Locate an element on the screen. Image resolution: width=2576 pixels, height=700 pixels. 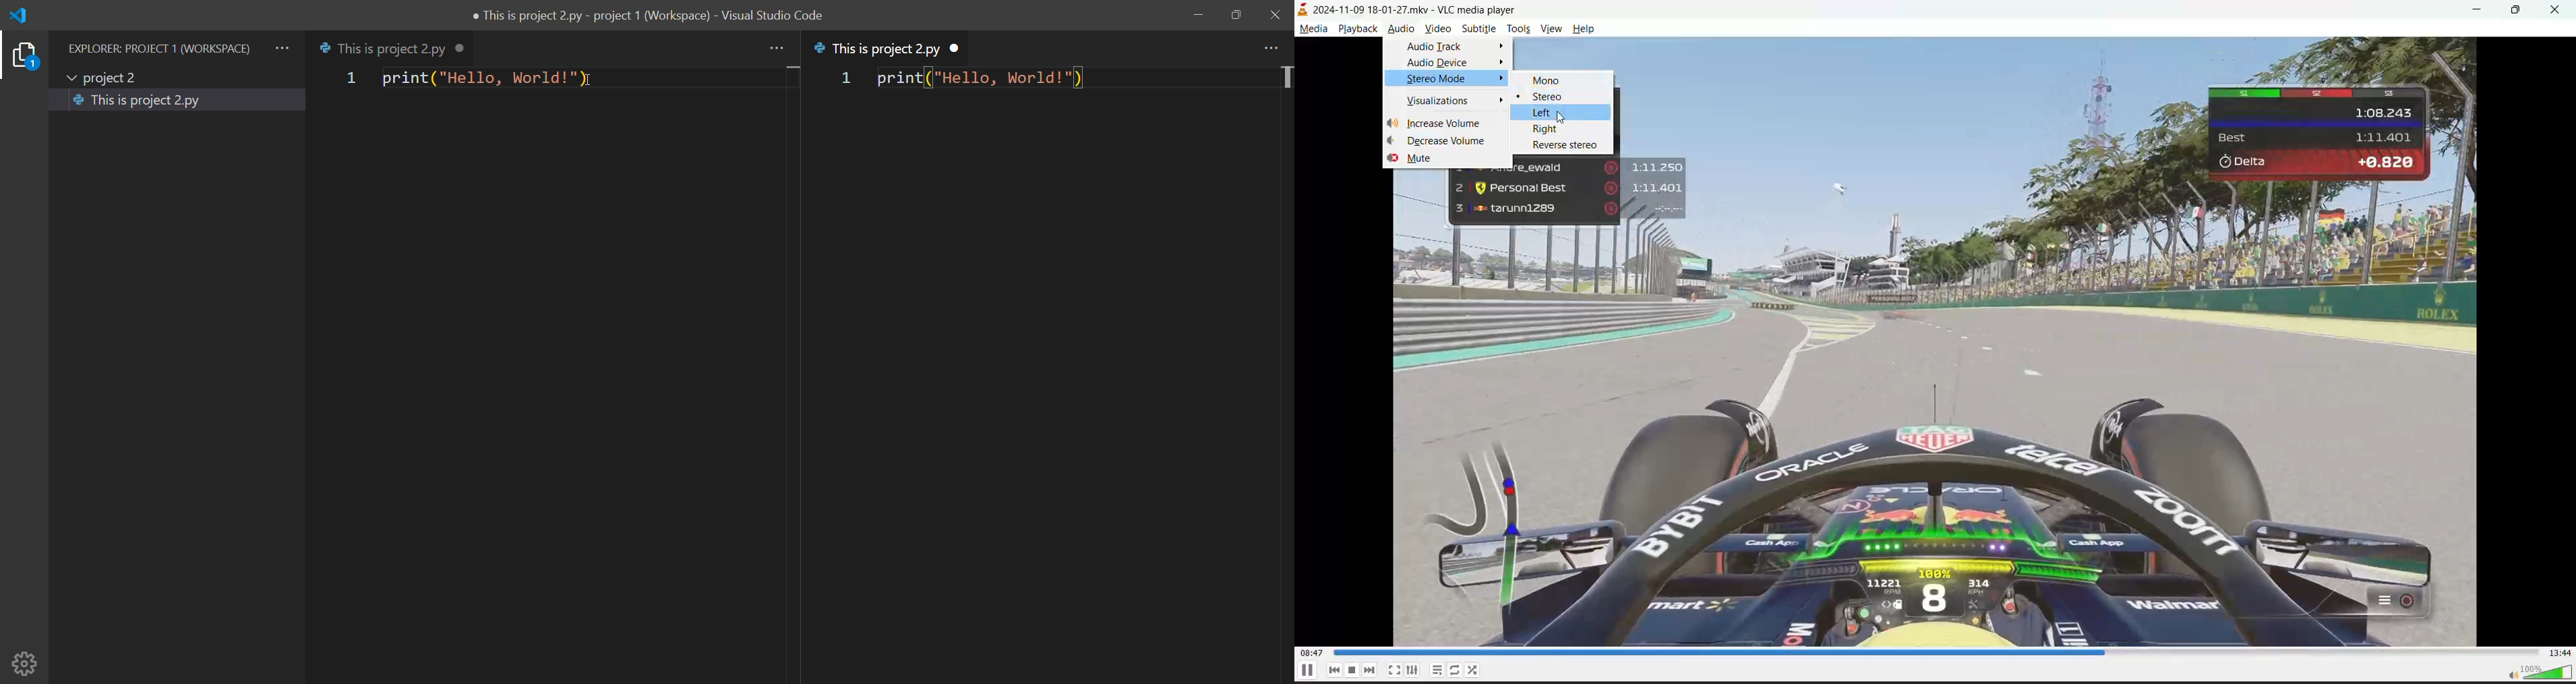
left is located at coordinates (1541, 112).